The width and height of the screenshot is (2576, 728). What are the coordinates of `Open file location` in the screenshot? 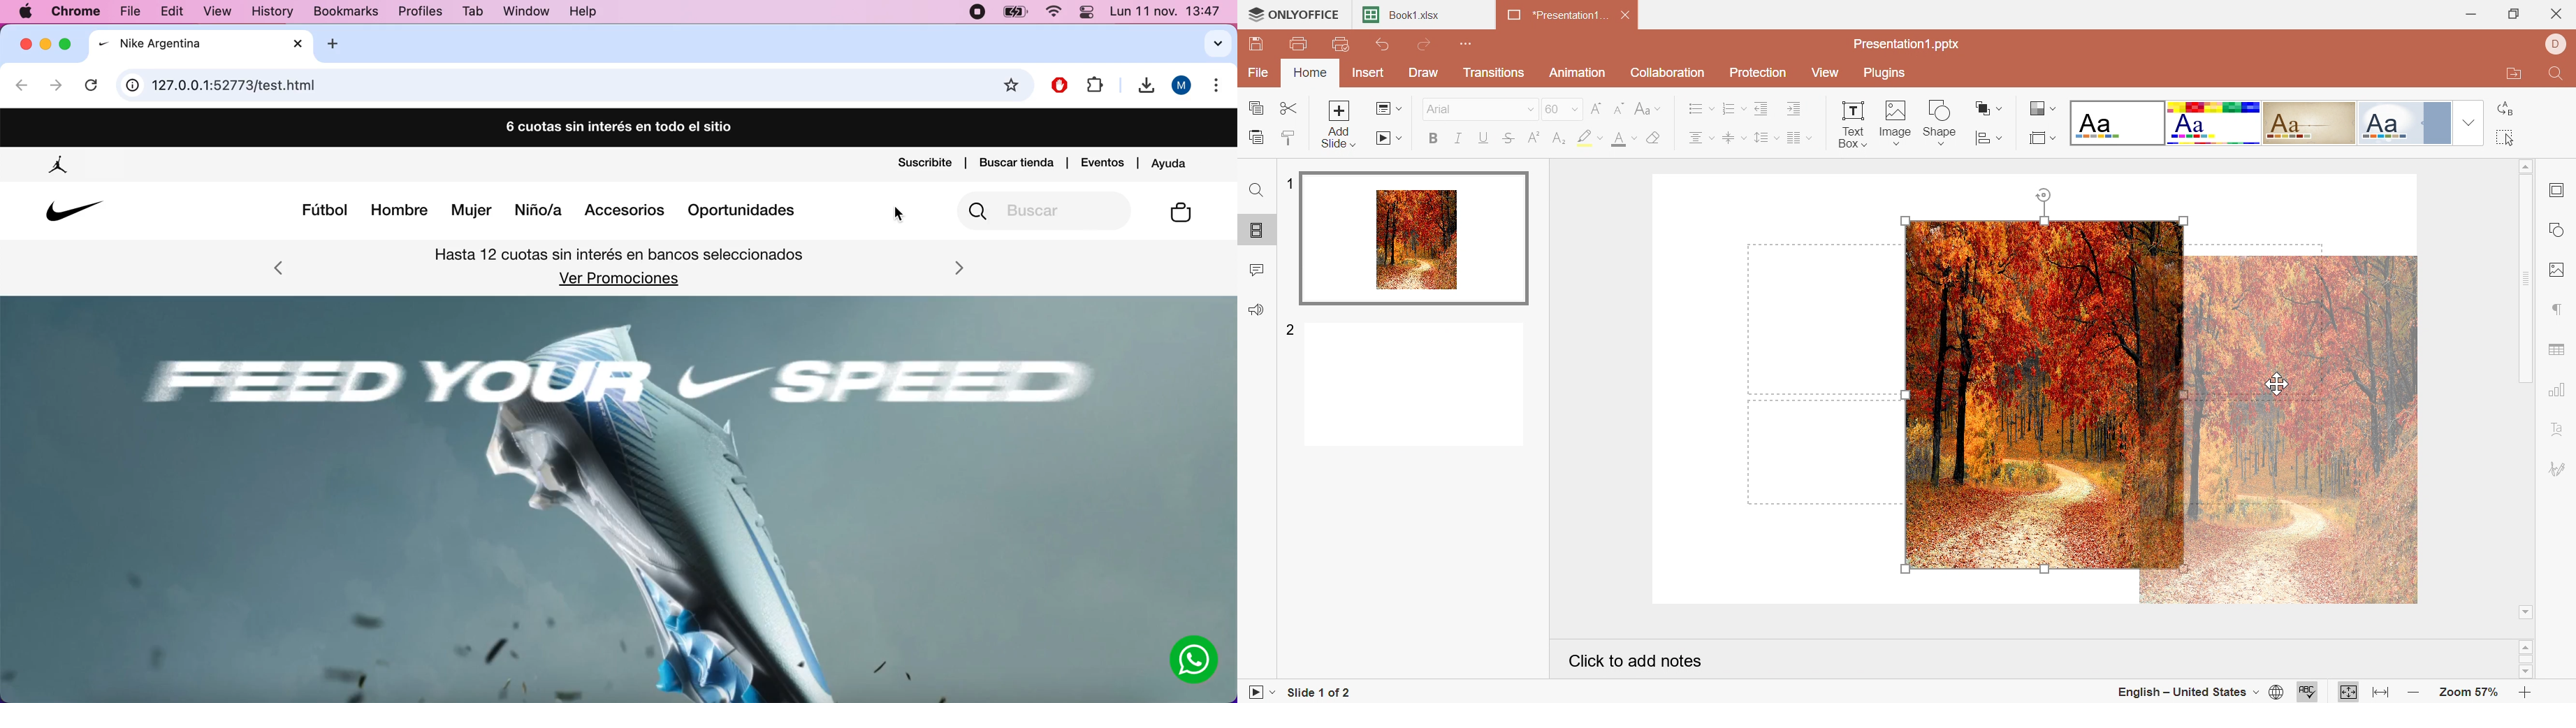 It's located at (2510, 76).